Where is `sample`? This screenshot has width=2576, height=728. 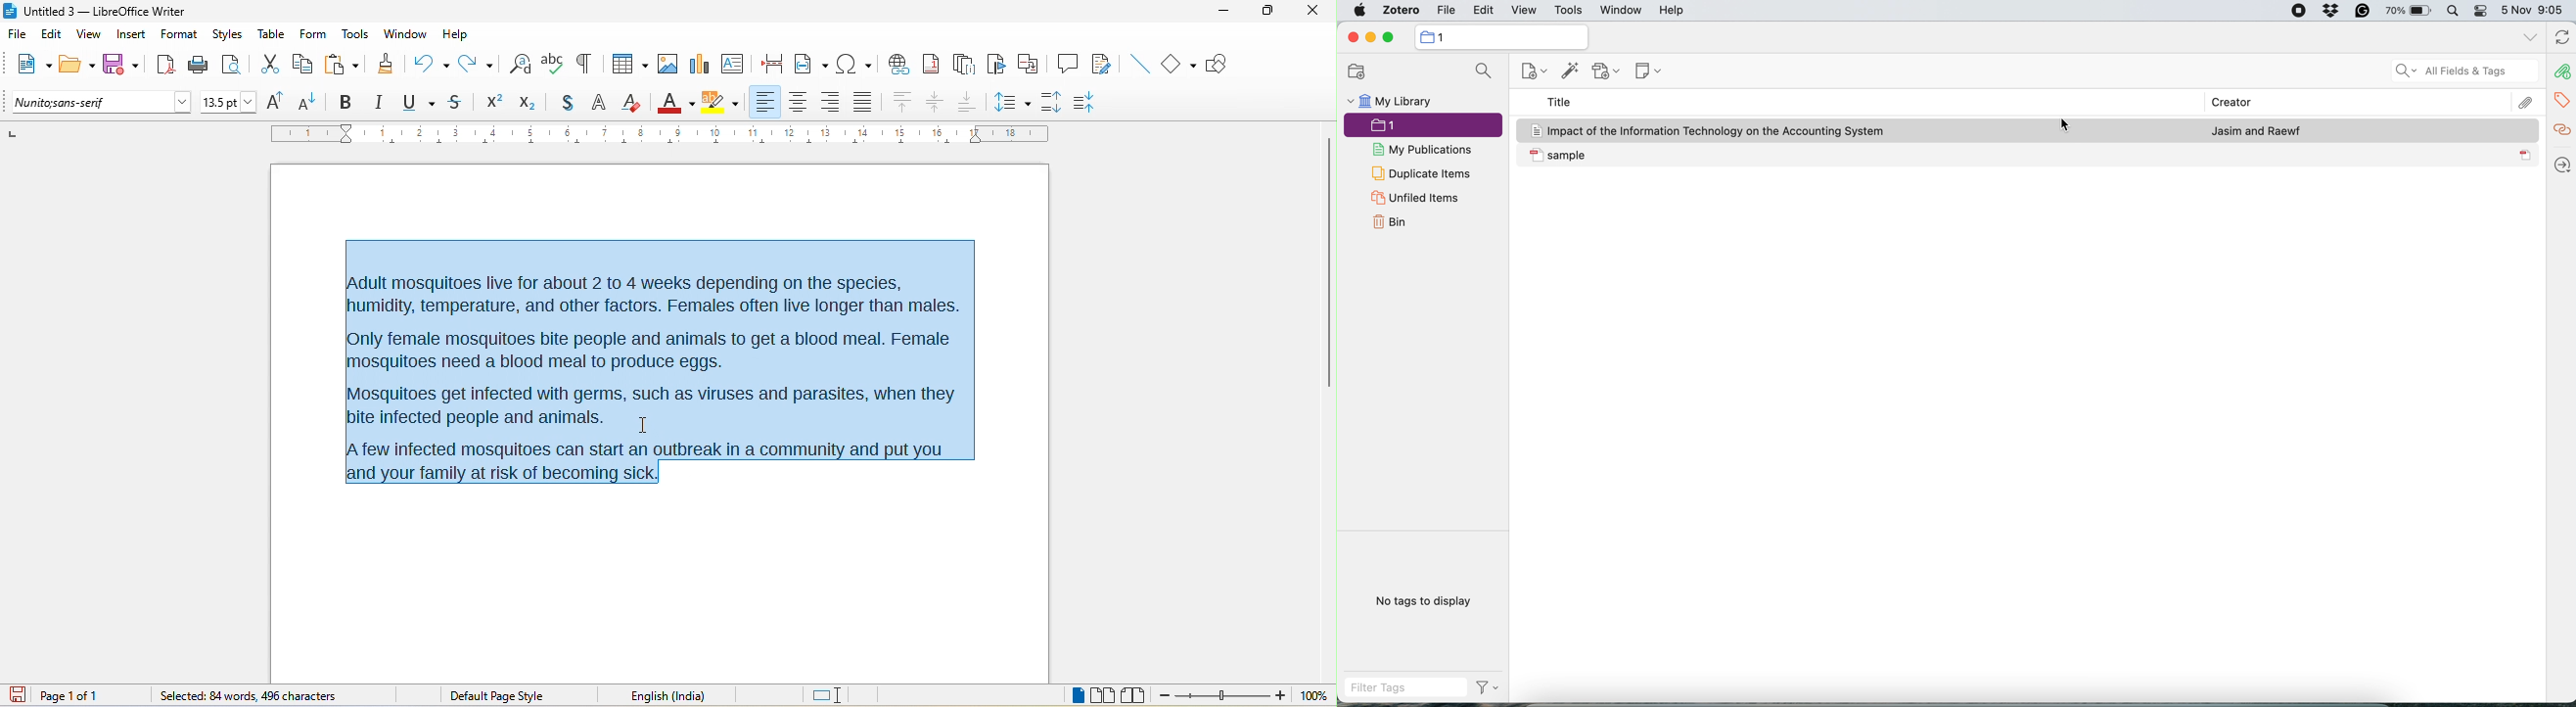 sample is located at coordinates (2028, 156).